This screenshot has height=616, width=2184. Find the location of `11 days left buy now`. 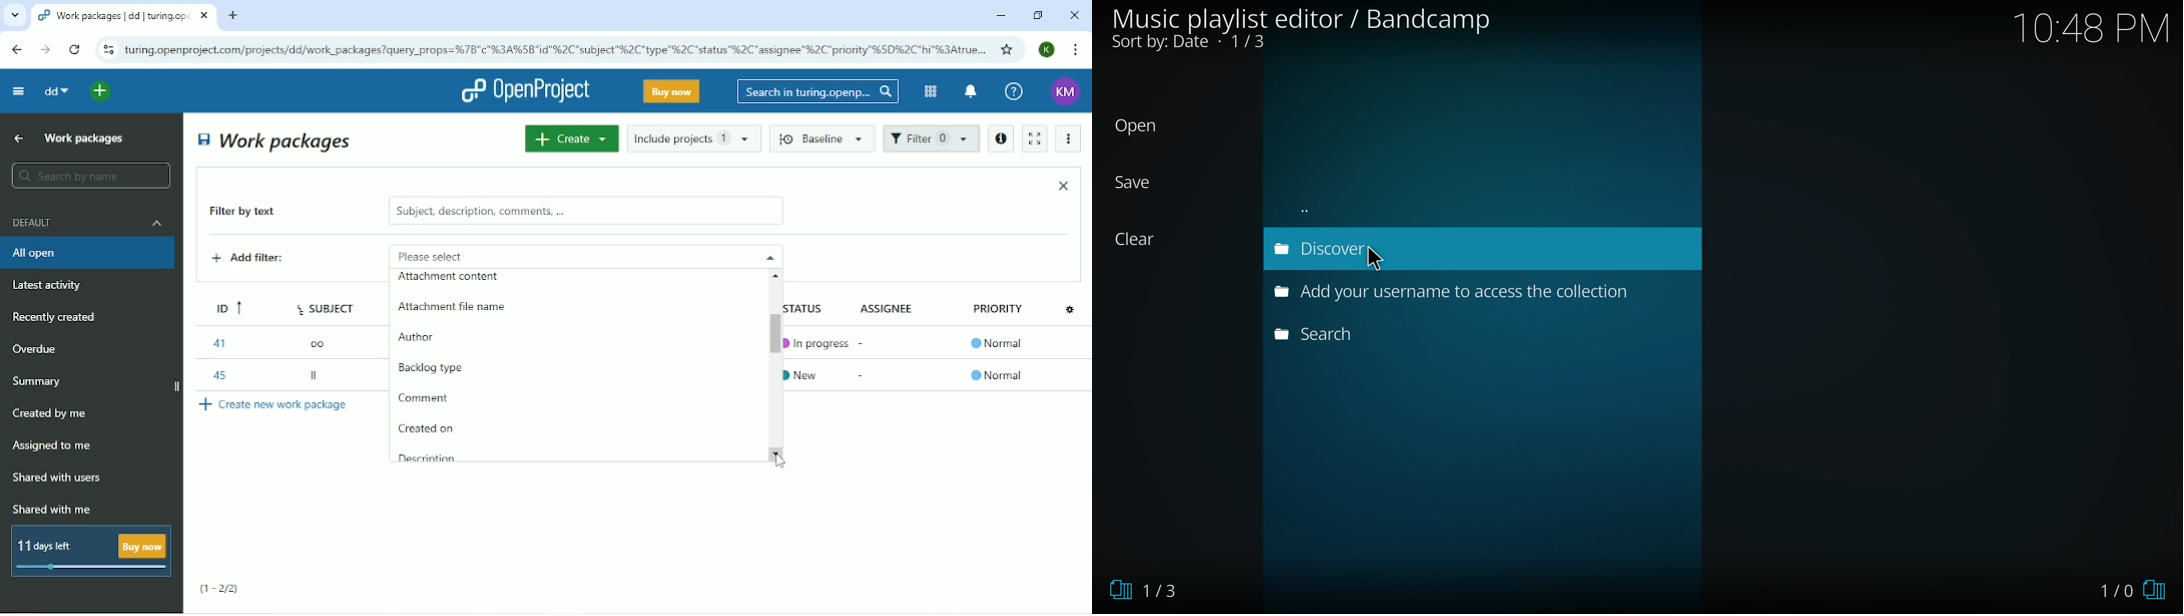

11 days left buy now is located at coordinates (89, 551).